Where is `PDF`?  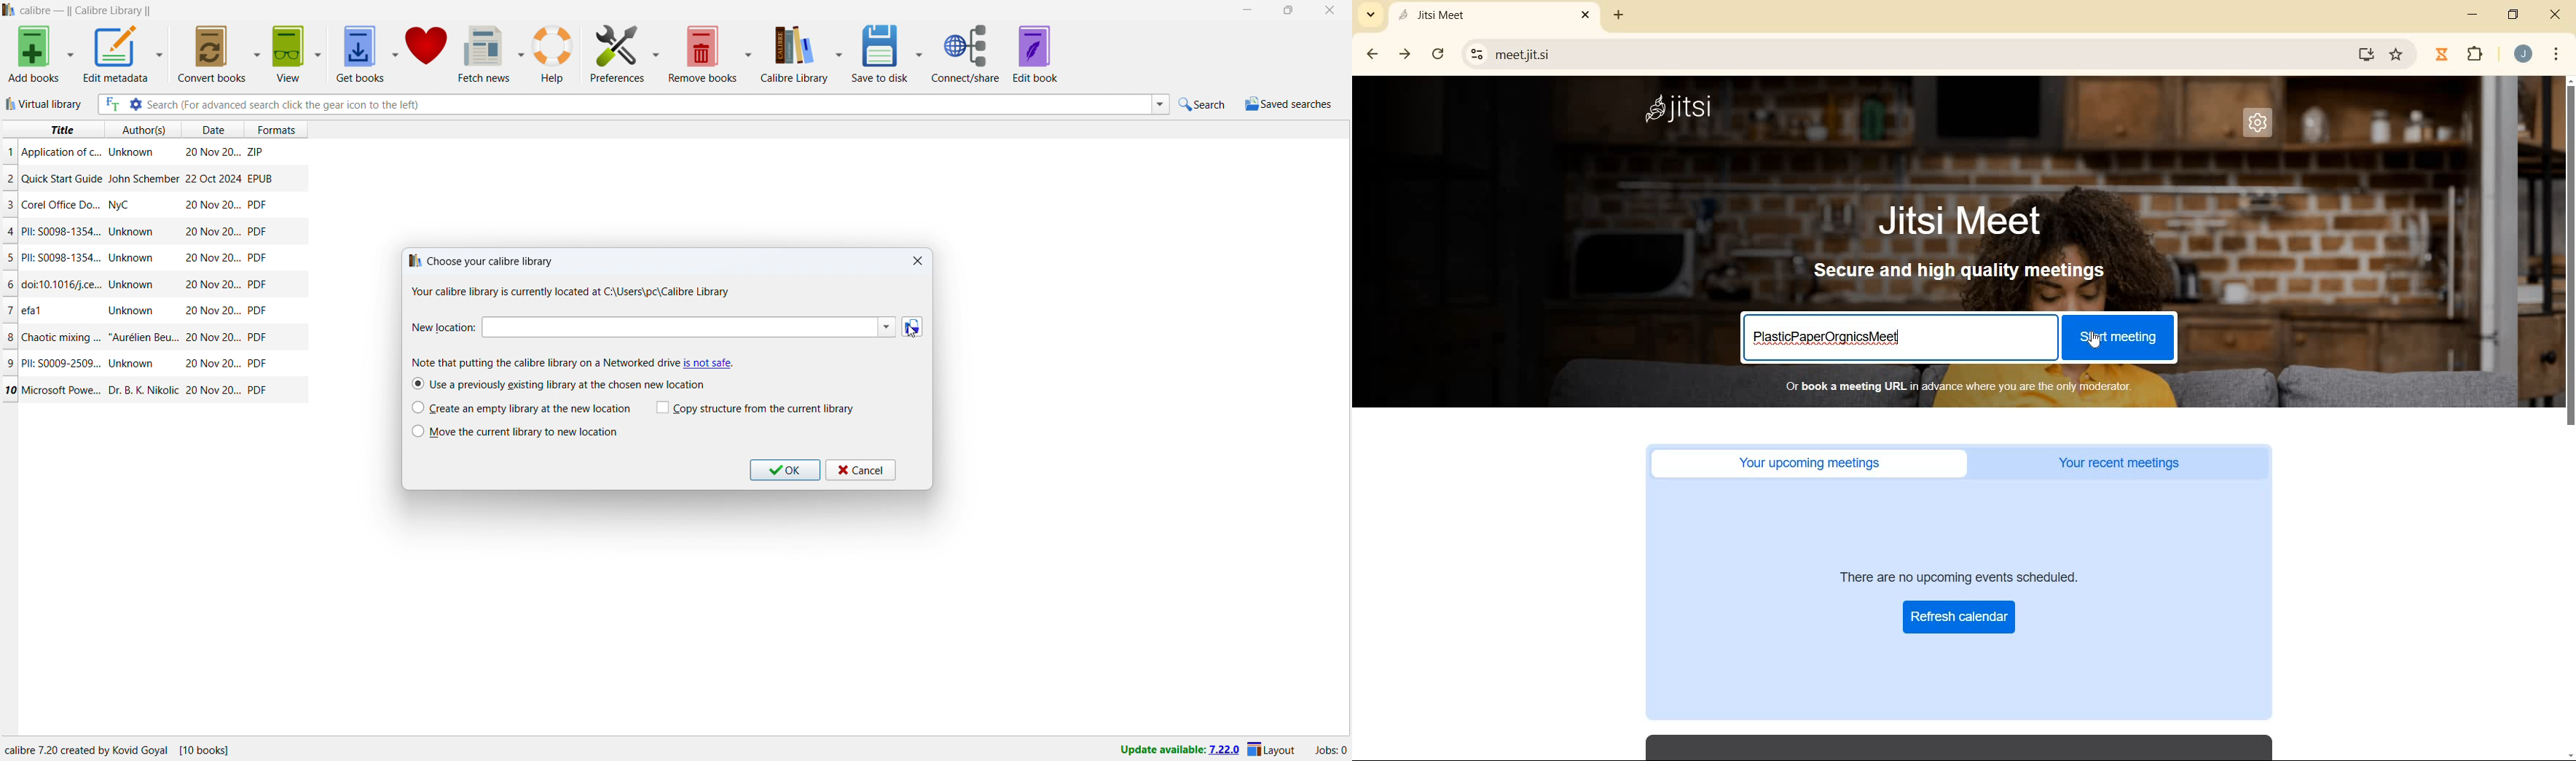 PDF is located at coordinates (259, 338).